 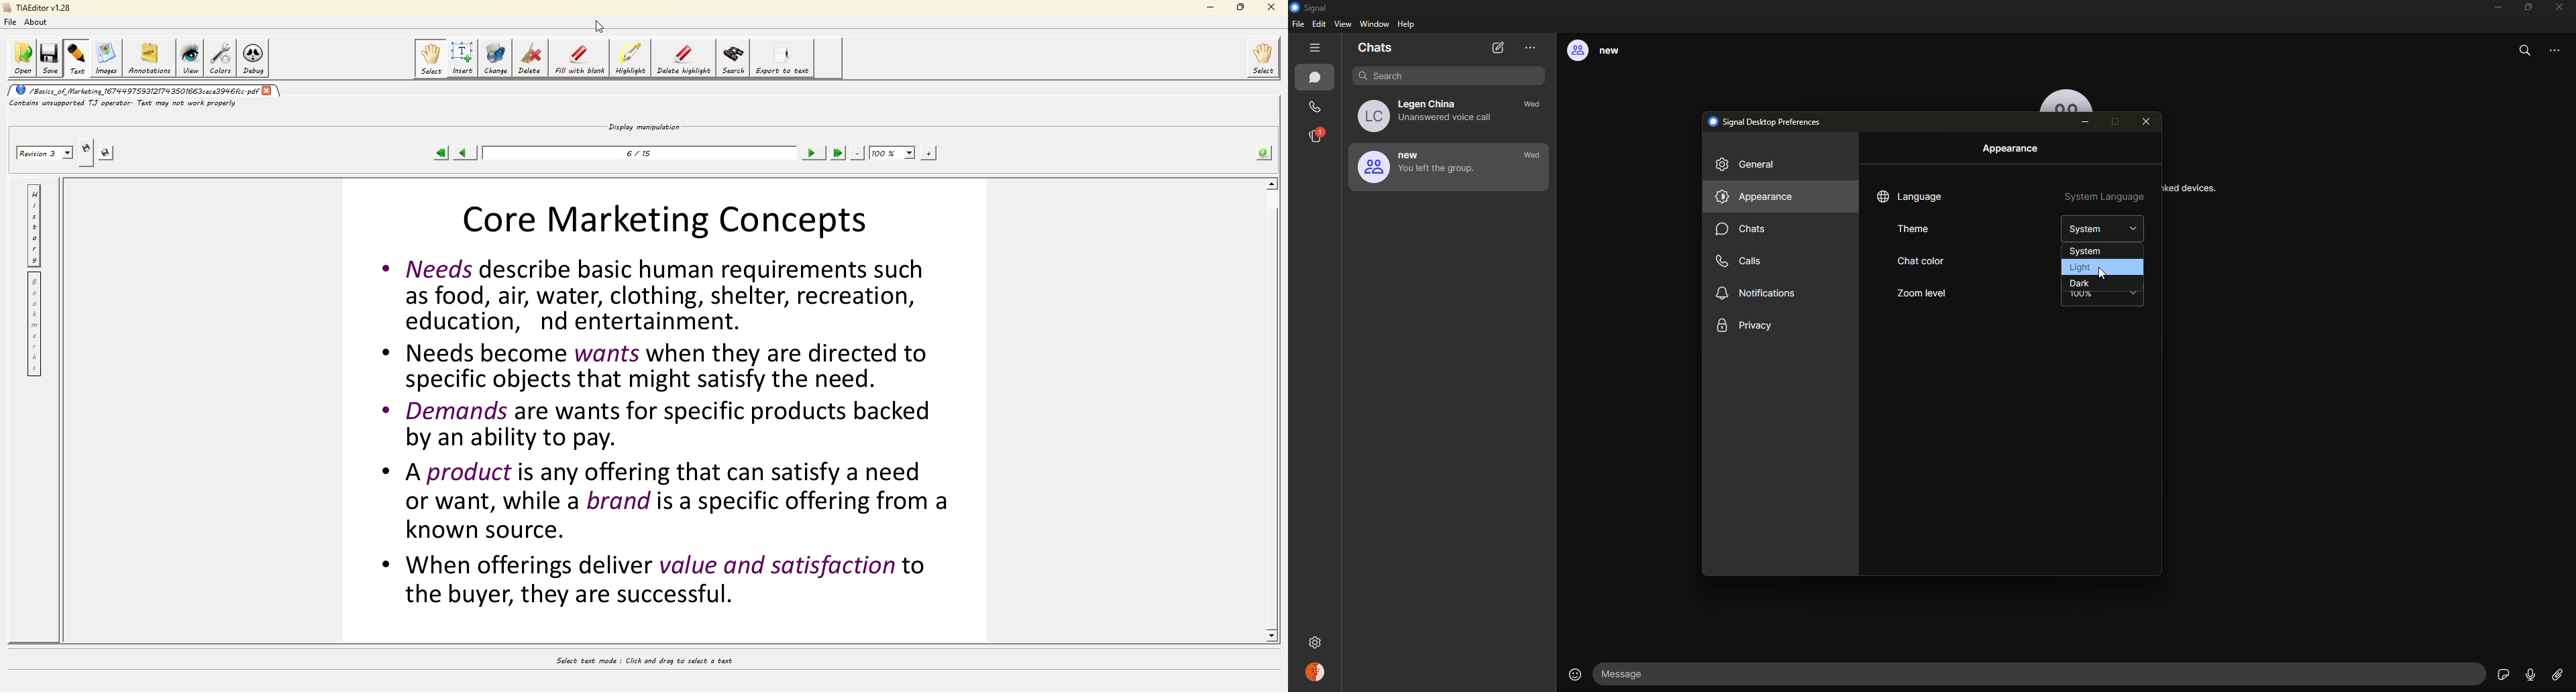 I want to click on more, so click(x=1531, y=48).